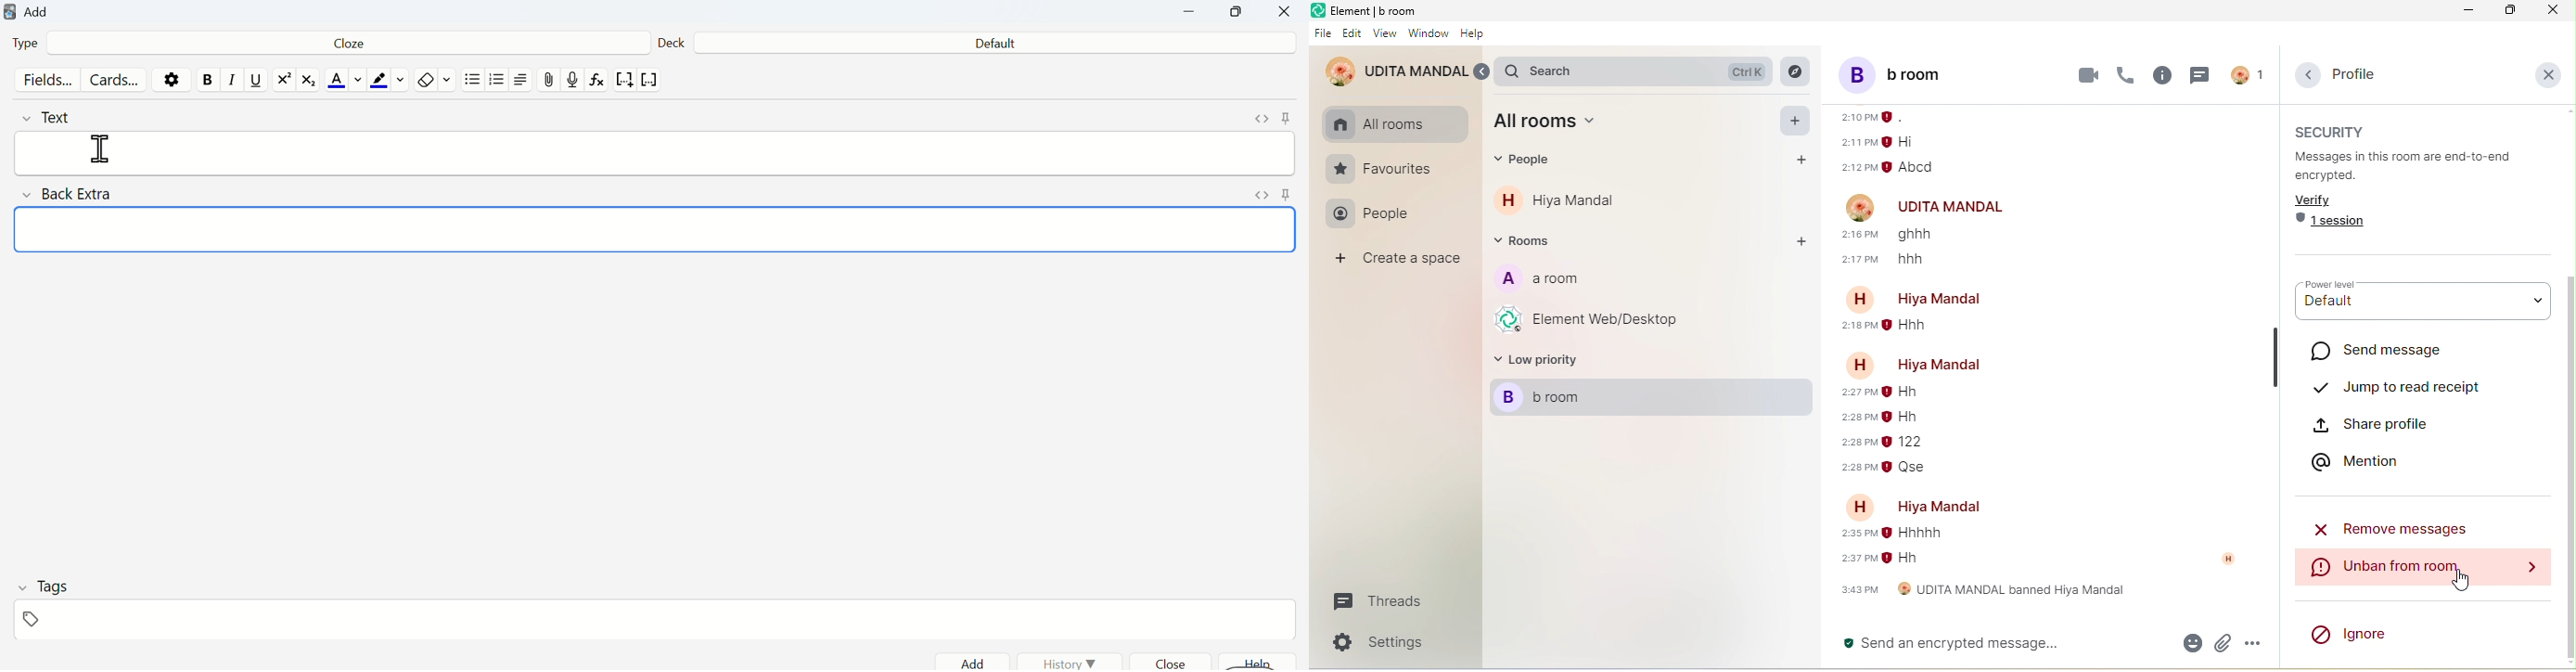 The height and width of the screenshot is (672, 2576). What do you see at coordinates (1890, 328) in the screenshot?
I see `older message from hiya mandal` at bounding box center [1890, 328].